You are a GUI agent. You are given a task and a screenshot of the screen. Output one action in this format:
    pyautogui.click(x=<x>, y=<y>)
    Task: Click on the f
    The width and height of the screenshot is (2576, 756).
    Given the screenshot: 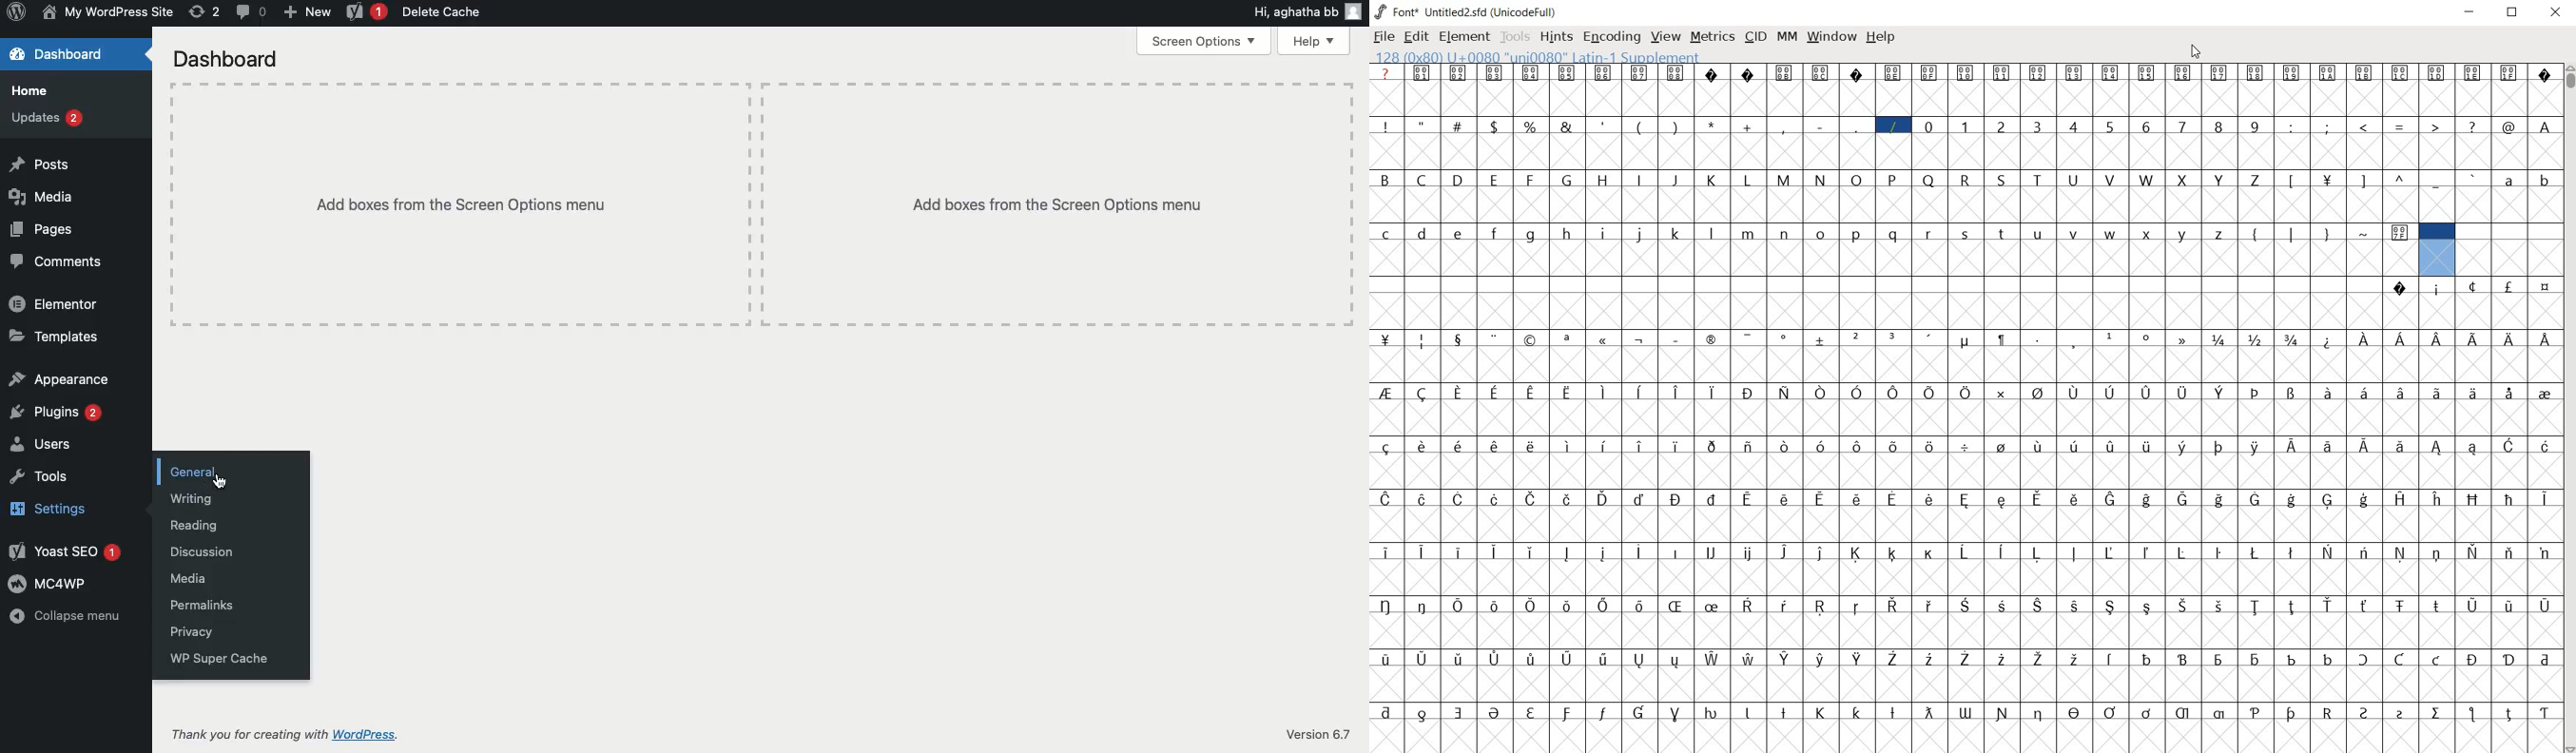 What is the action you would take?
    pyautogui.click(x=1497, y=232)
    